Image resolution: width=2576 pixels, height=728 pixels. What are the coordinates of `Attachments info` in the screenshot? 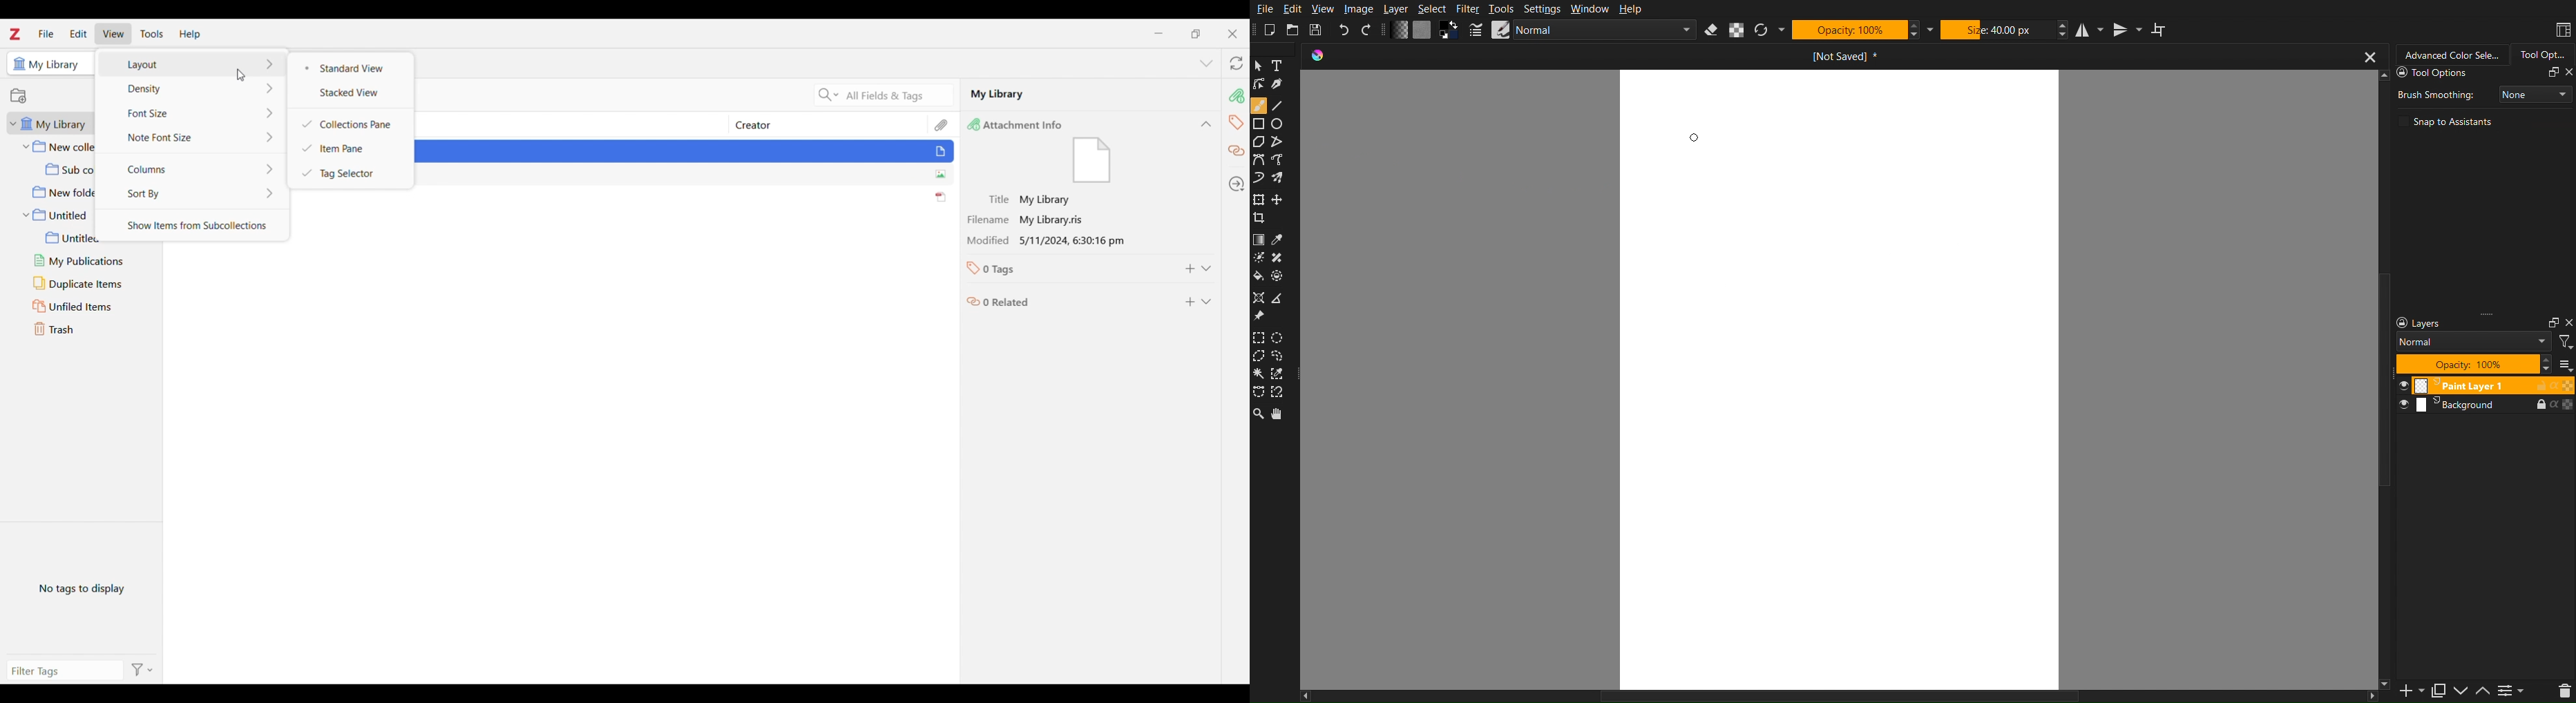 It's located at (1022, 124).